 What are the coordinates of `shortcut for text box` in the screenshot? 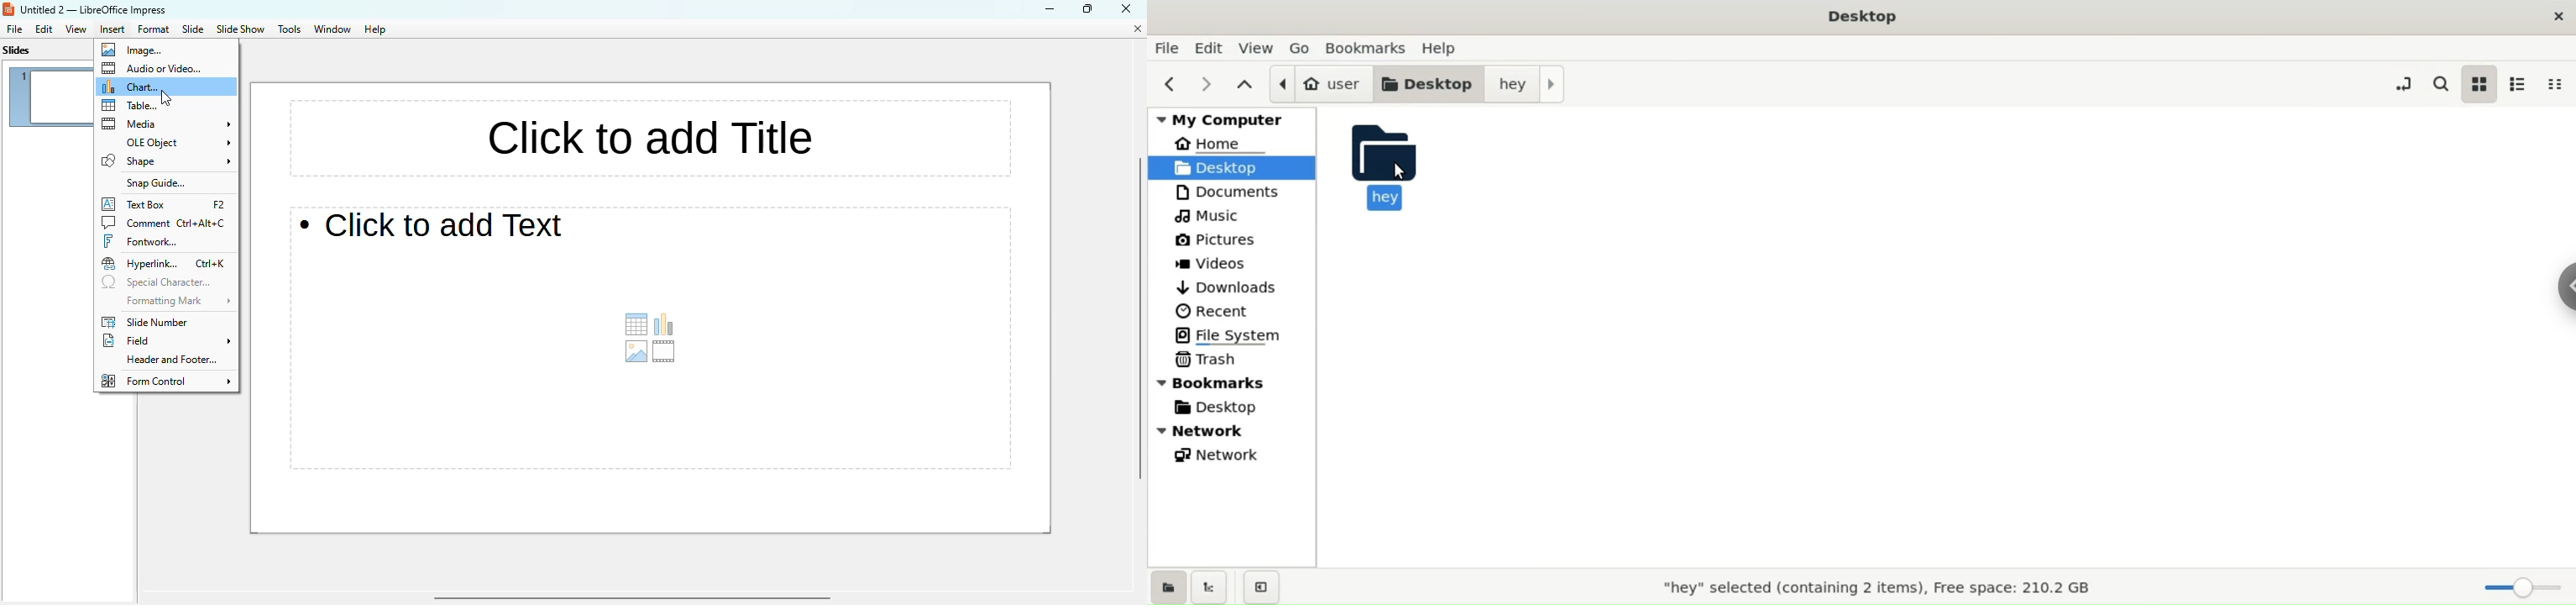 It's located at (218, 204).